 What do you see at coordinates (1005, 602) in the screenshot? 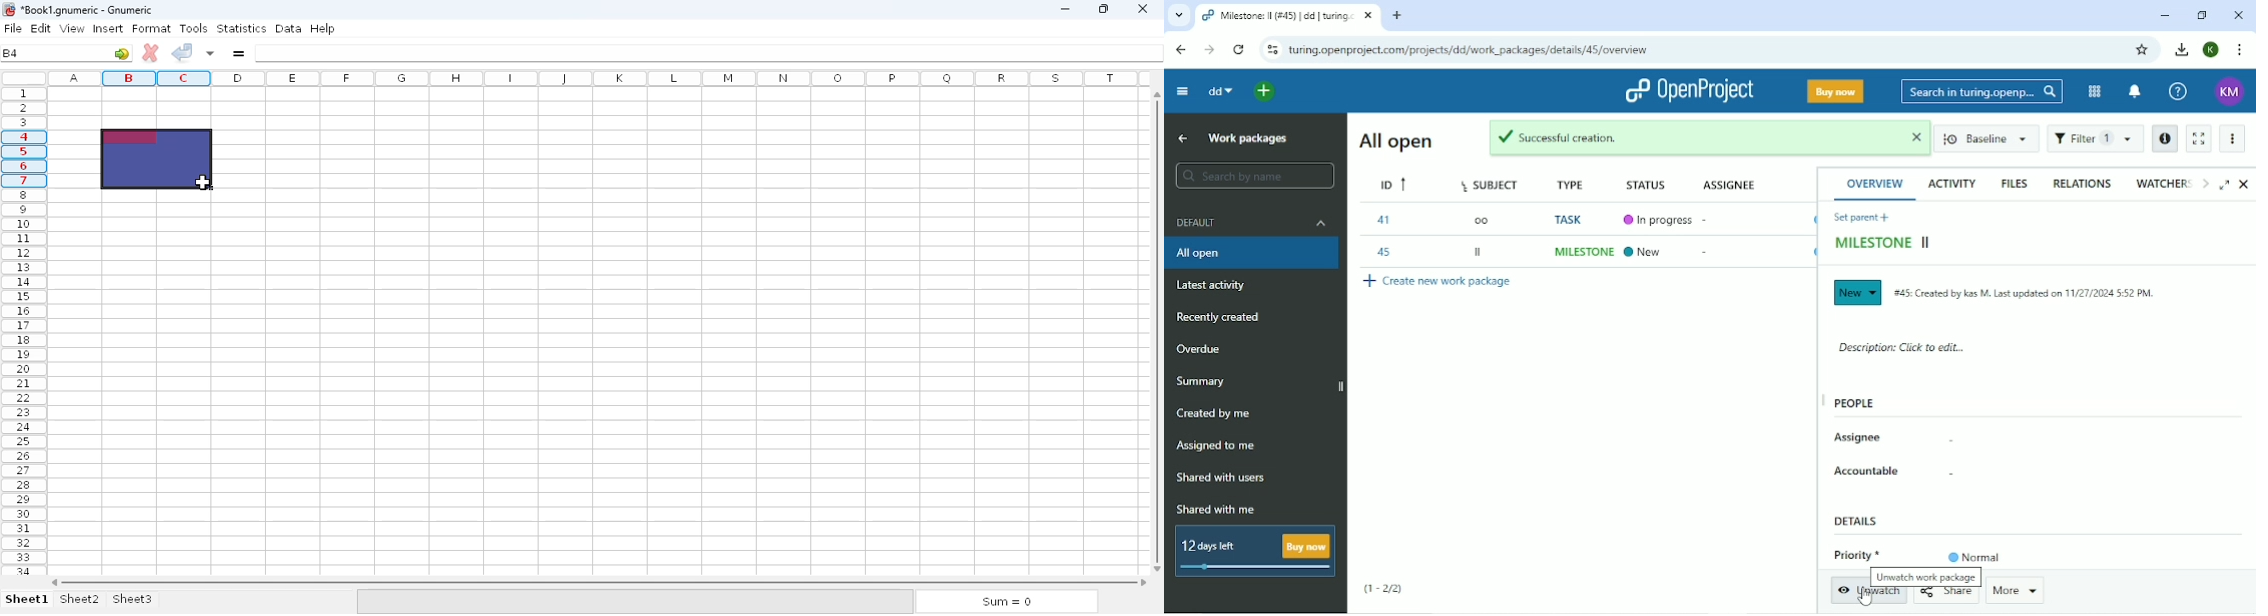
I see `sum = 0` at bounding box center [1005, 602].